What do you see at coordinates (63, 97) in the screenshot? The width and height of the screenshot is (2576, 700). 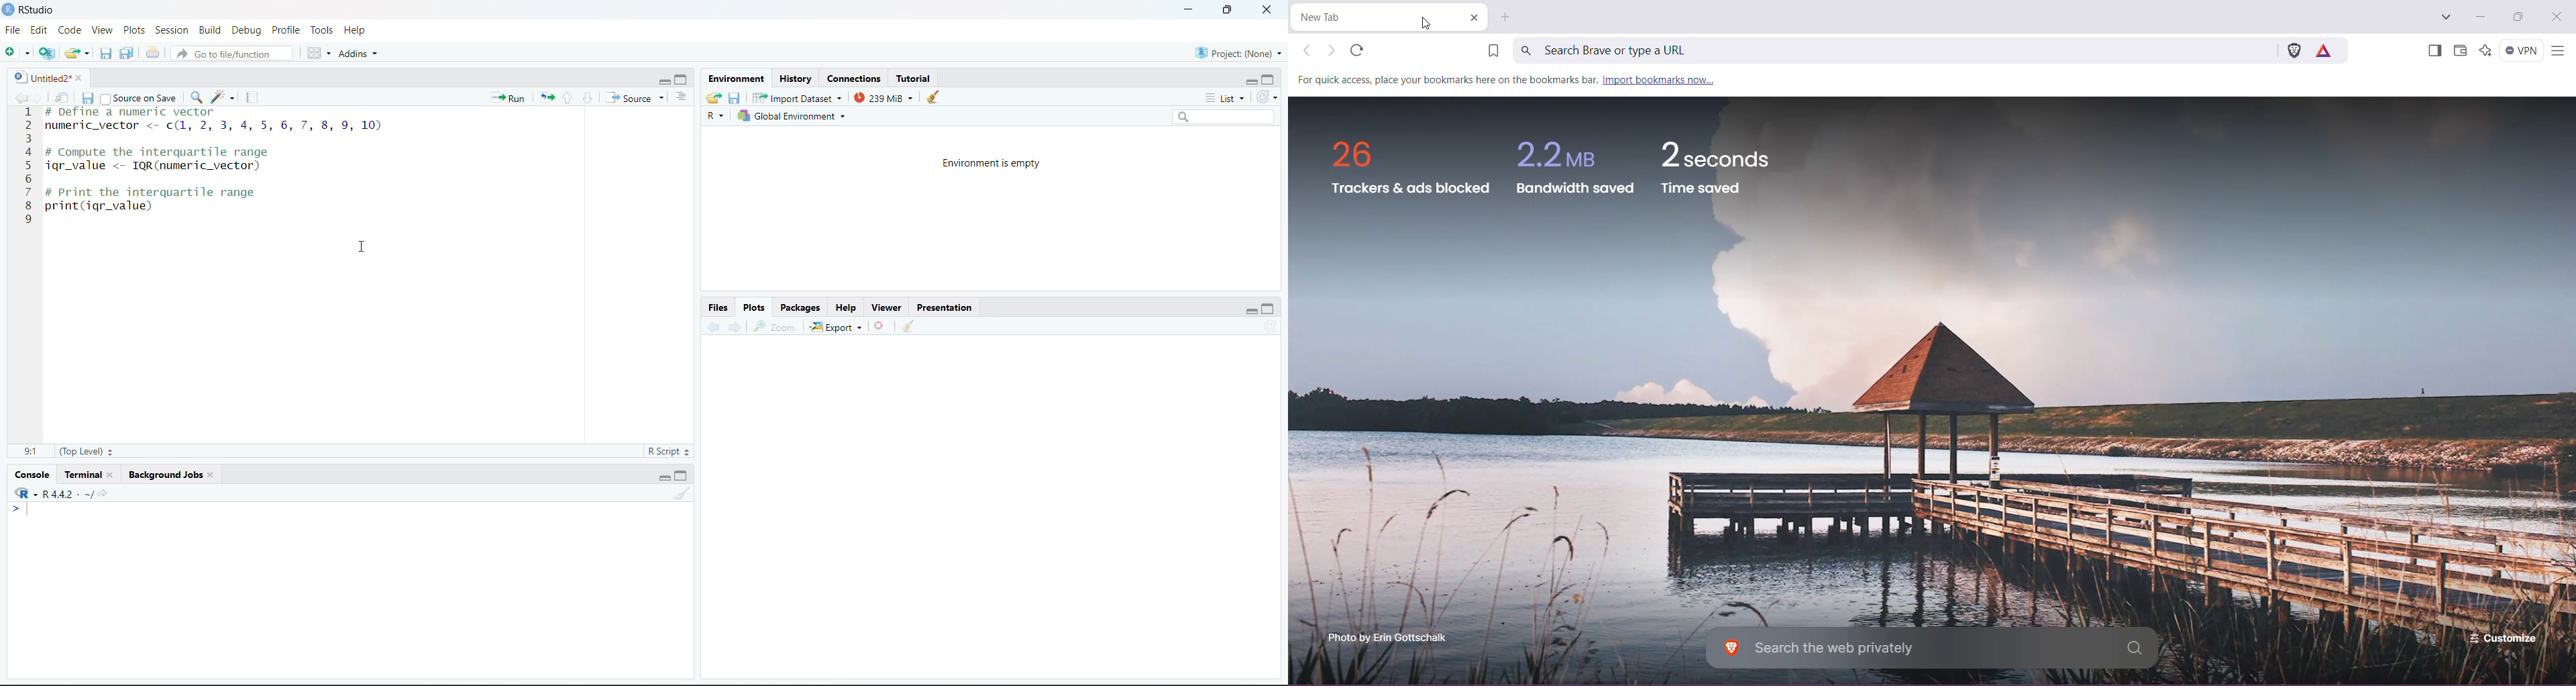 I see `Show in new window` at bounding box center [63, 97].